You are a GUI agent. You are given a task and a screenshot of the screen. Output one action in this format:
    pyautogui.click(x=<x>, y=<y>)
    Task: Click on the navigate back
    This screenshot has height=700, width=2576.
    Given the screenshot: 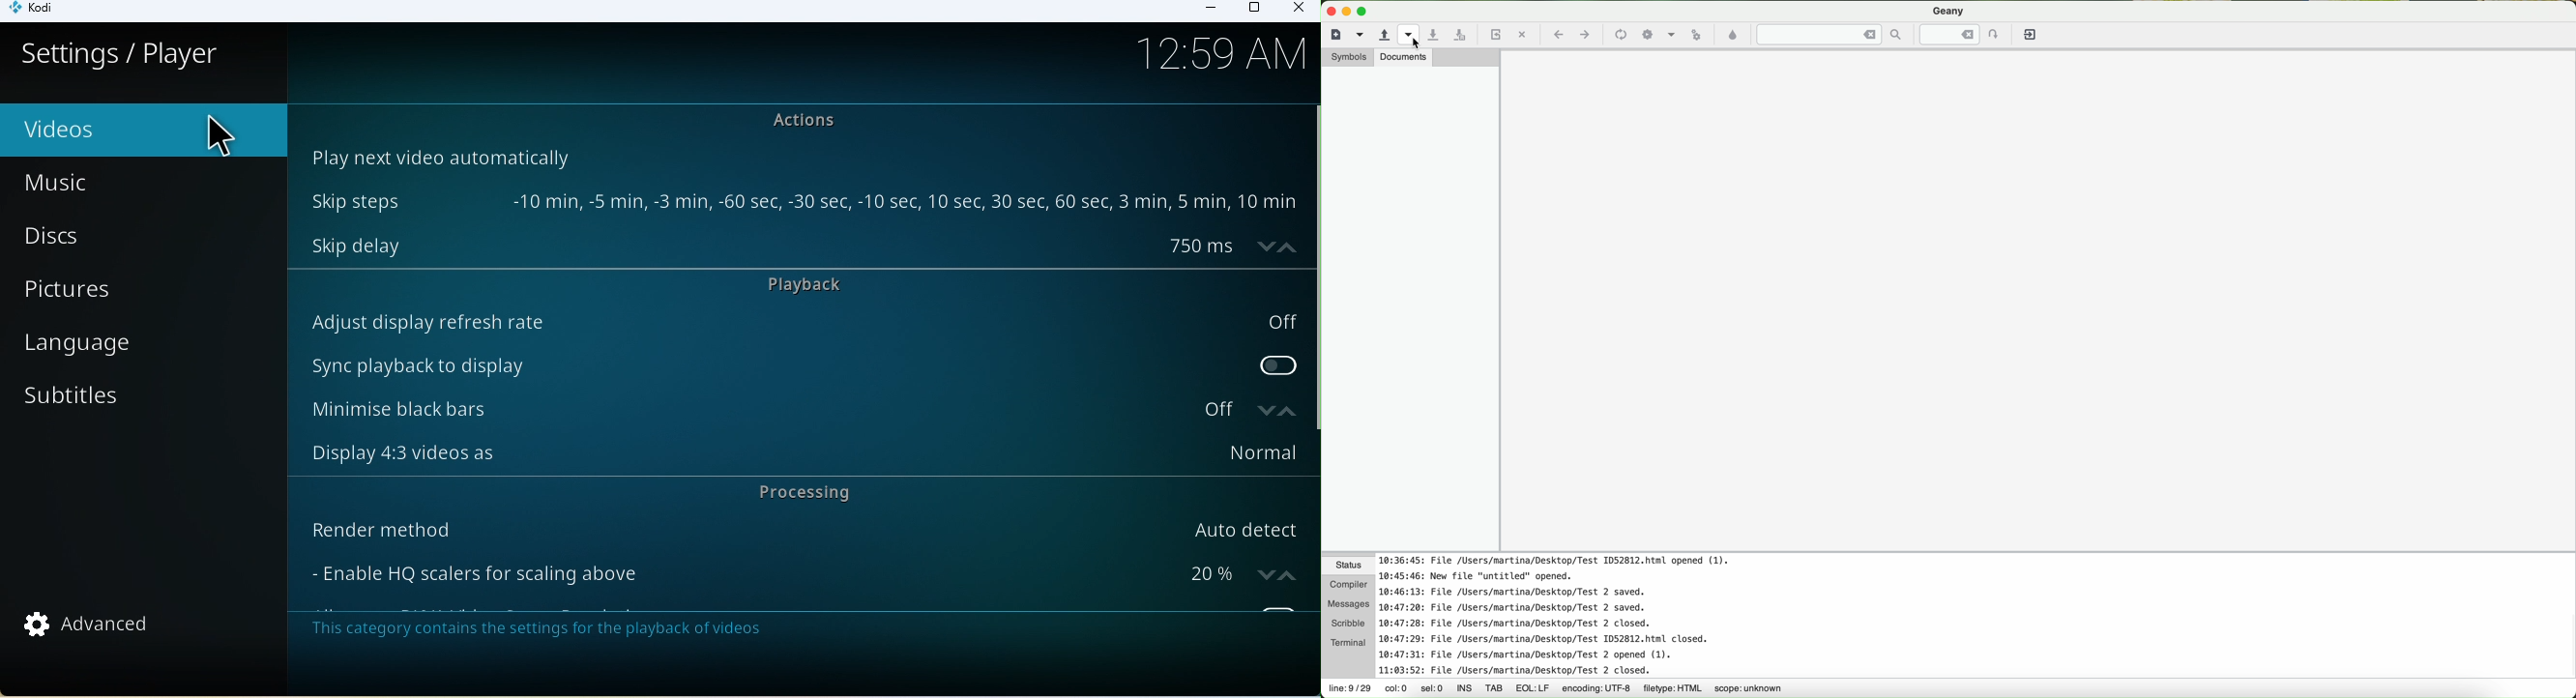 What is the action you would take?
    pyautogui.click(x=1559, y=37)
    